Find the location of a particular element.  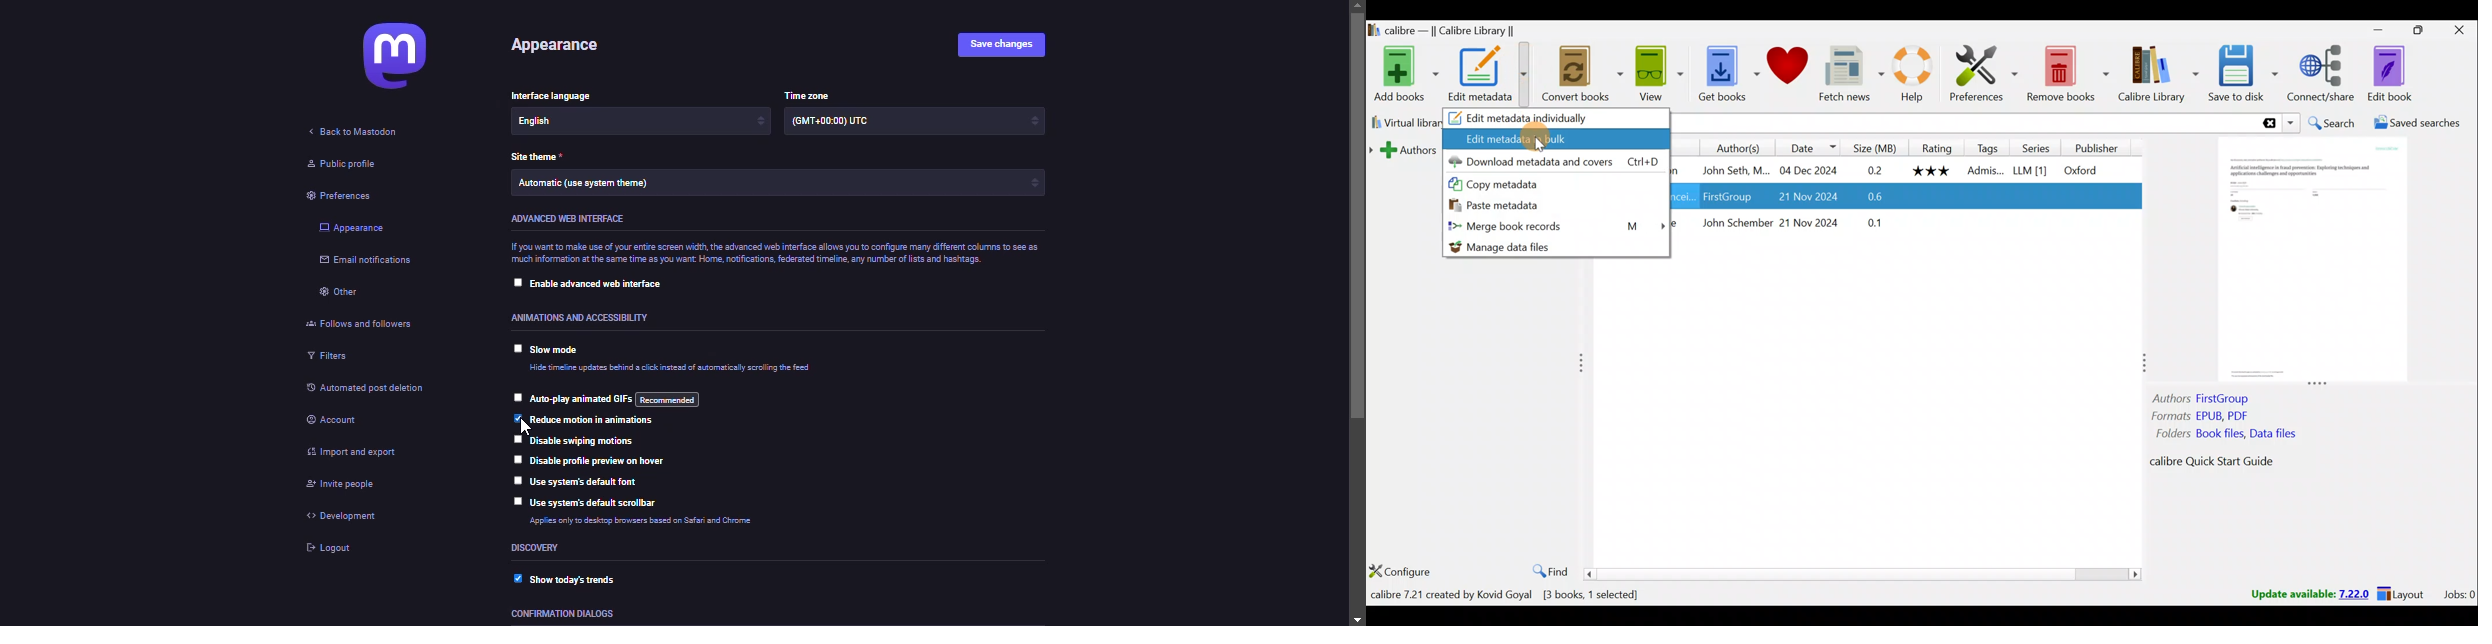

use system's default font is located at coordinates (594, 484).